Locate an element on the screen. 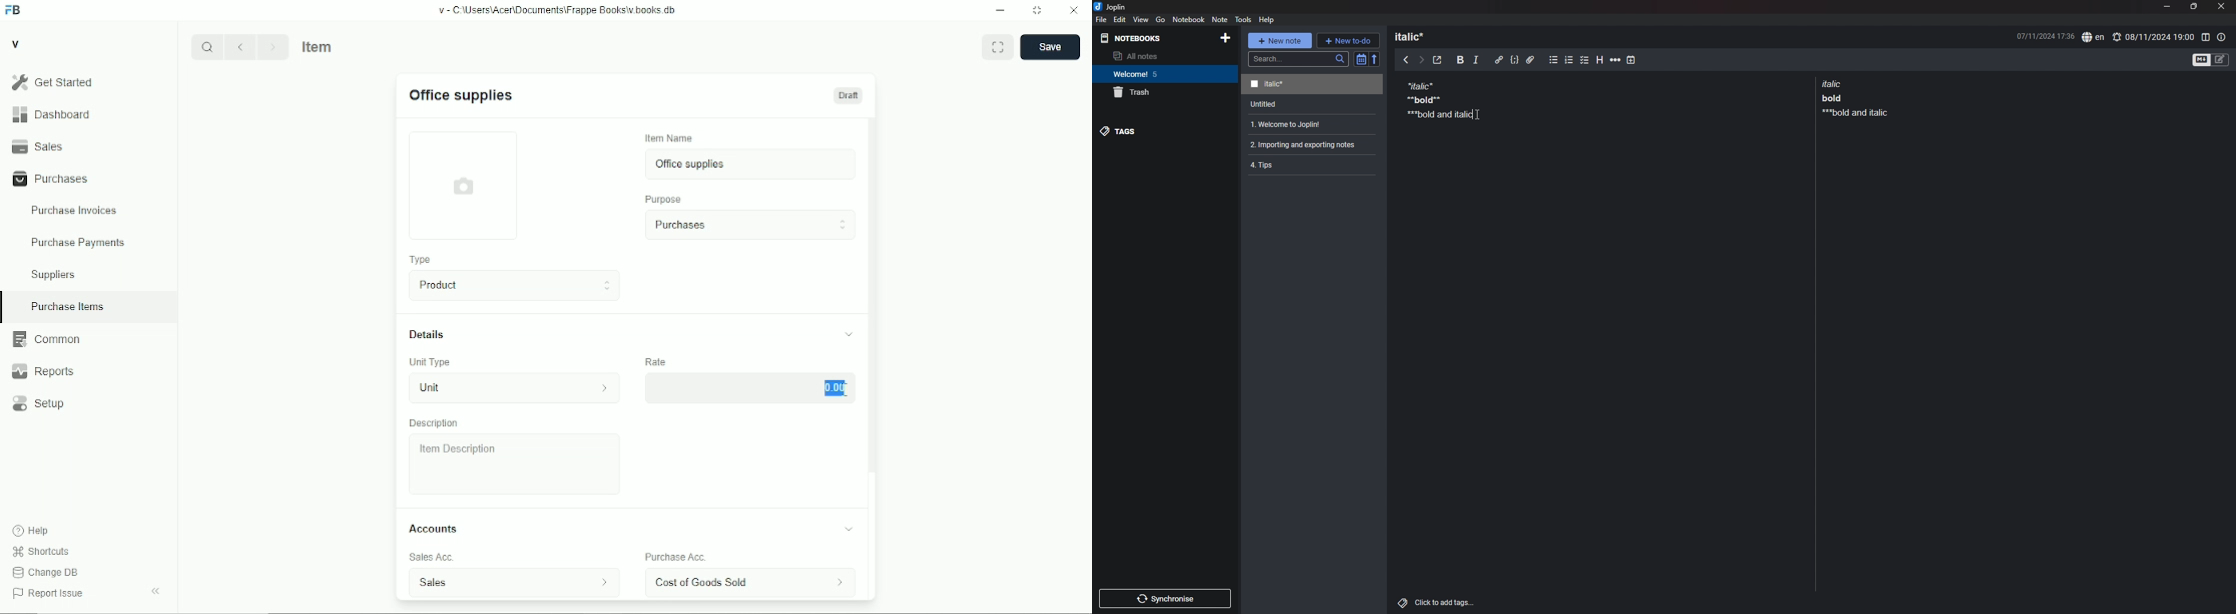 This screenshot has width=2240, height=616. dashboard is located at coordinates (54, 114).